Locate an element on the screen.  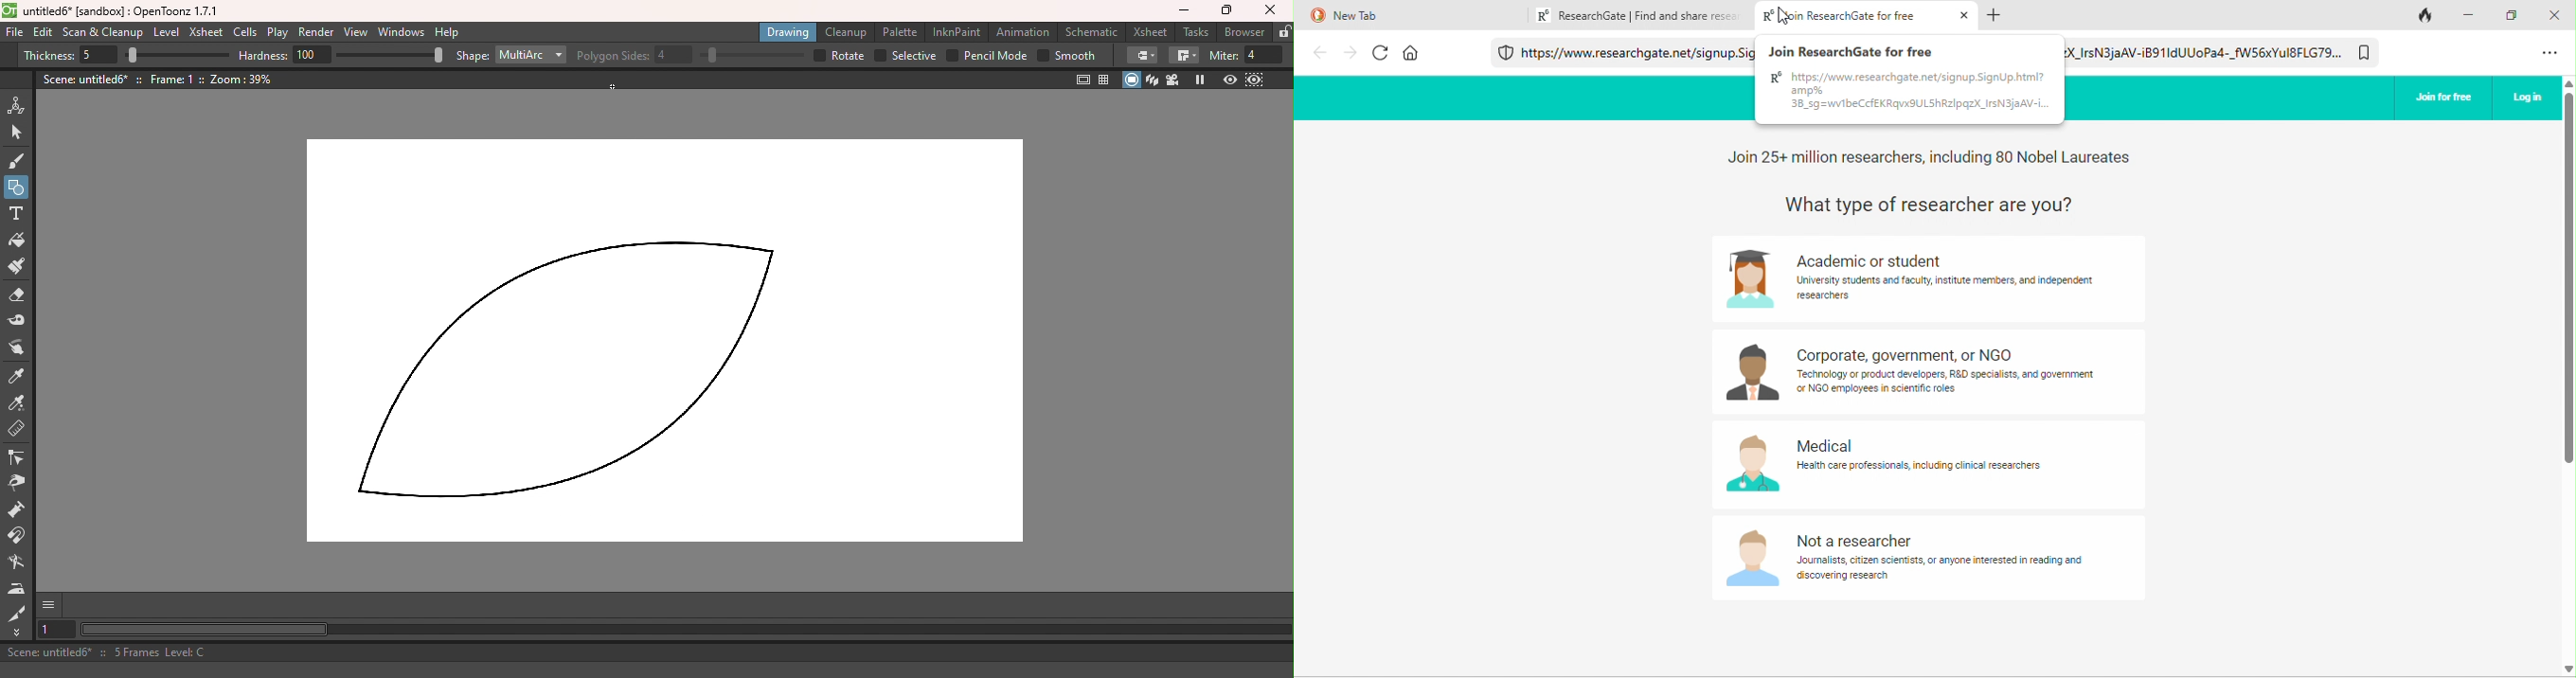
Play is located at coordinates (277, 33).